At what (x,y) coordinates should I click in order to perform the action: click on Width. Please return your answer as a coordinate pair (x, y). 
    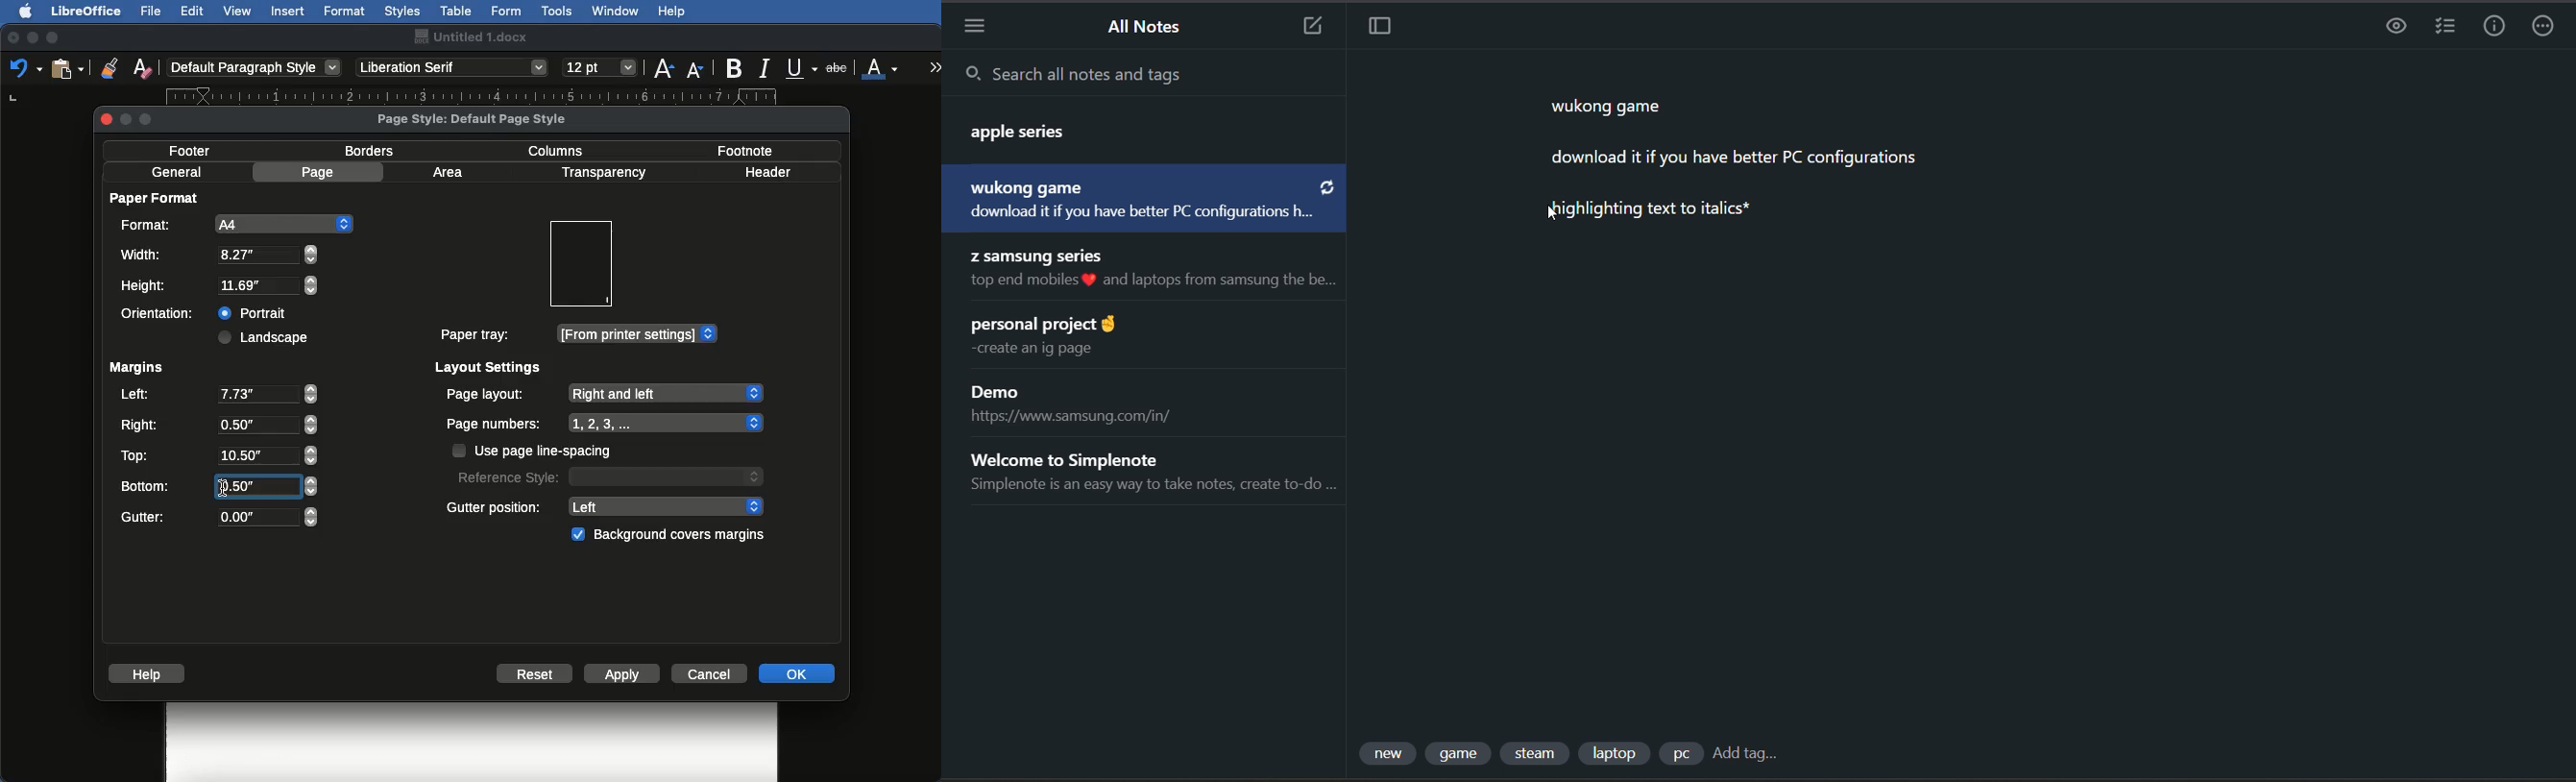
    Looking at the image, I should click on (218, 255).